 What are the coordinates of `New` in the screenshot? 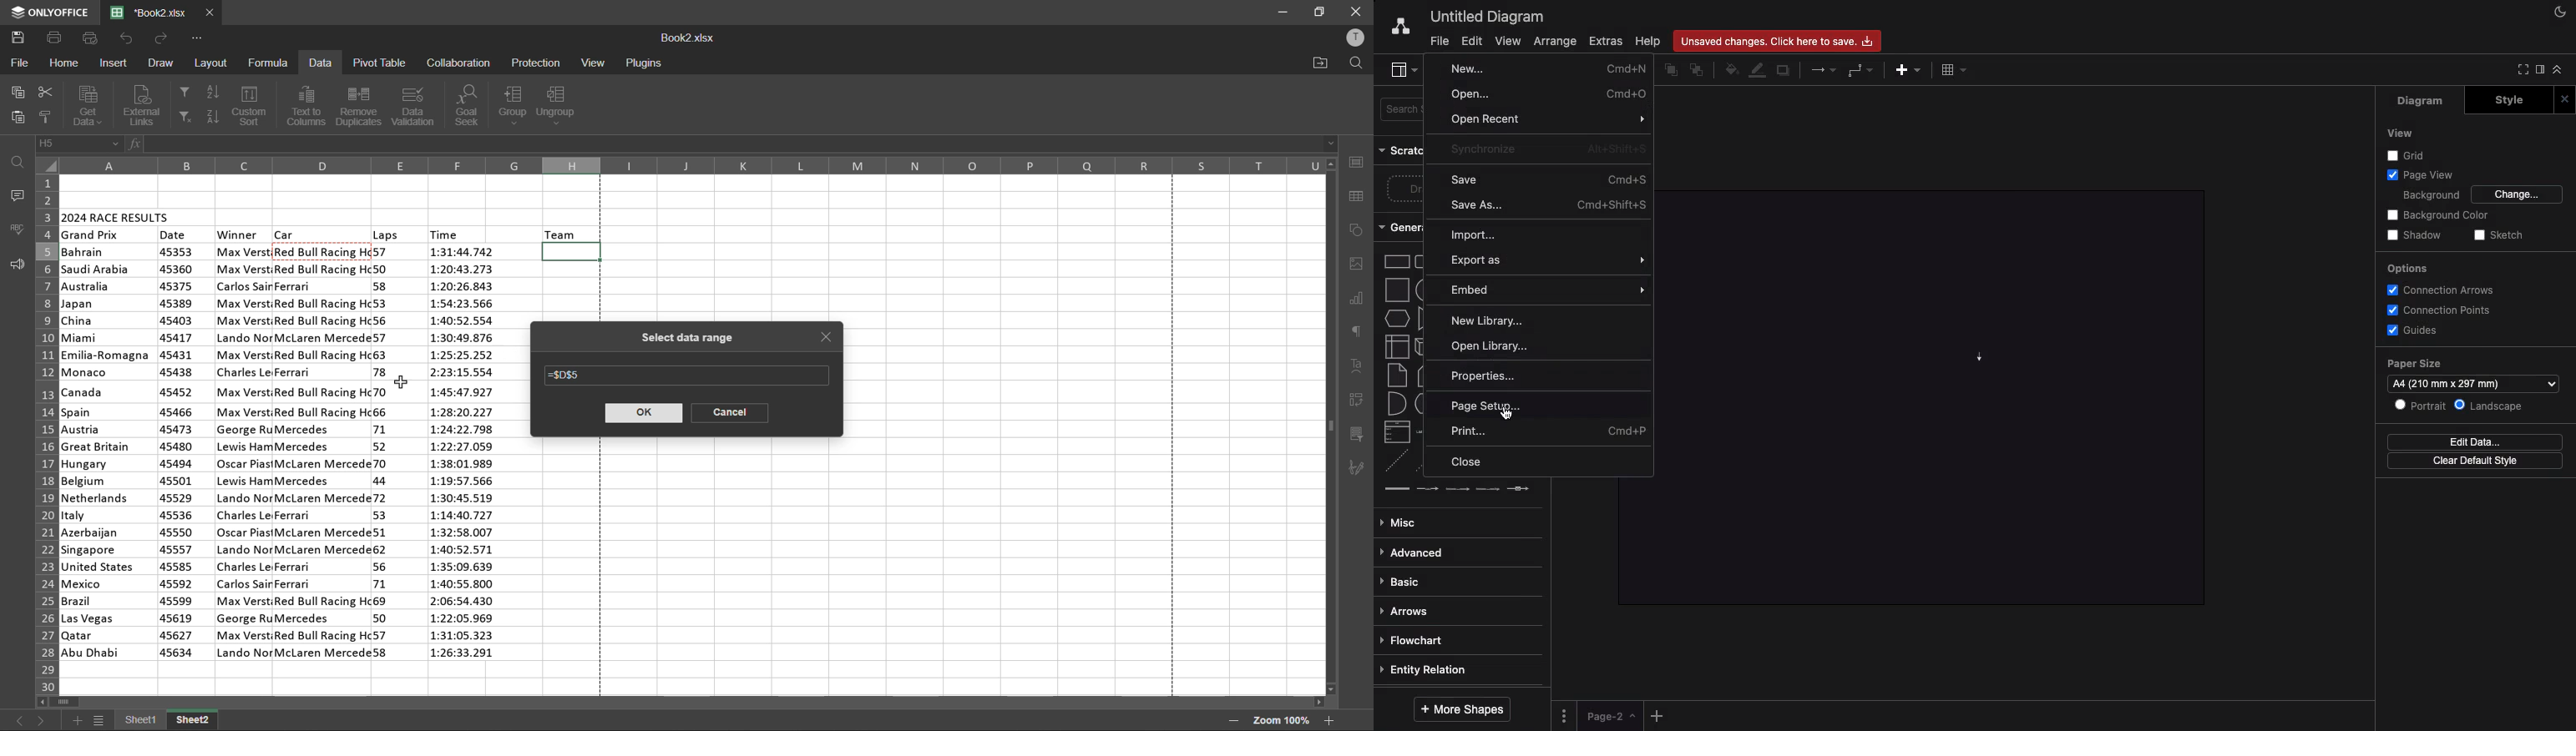 It's located at (1468, 68).